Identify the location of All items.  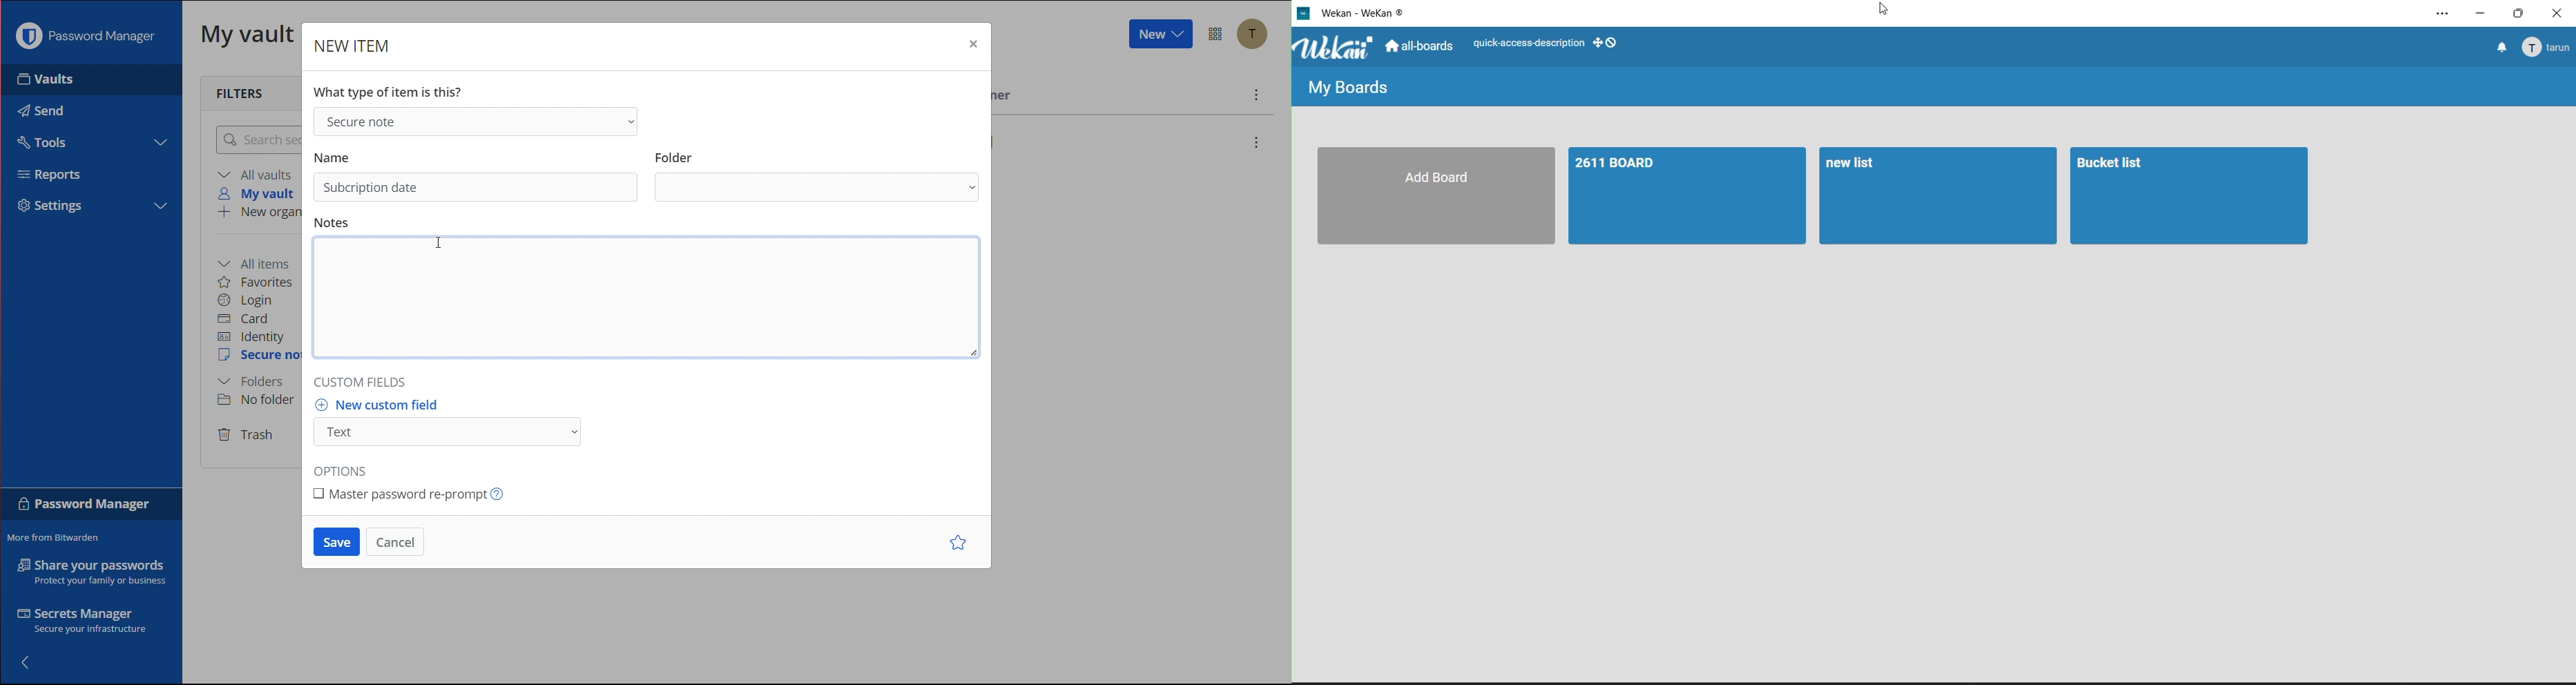
(258, 262).